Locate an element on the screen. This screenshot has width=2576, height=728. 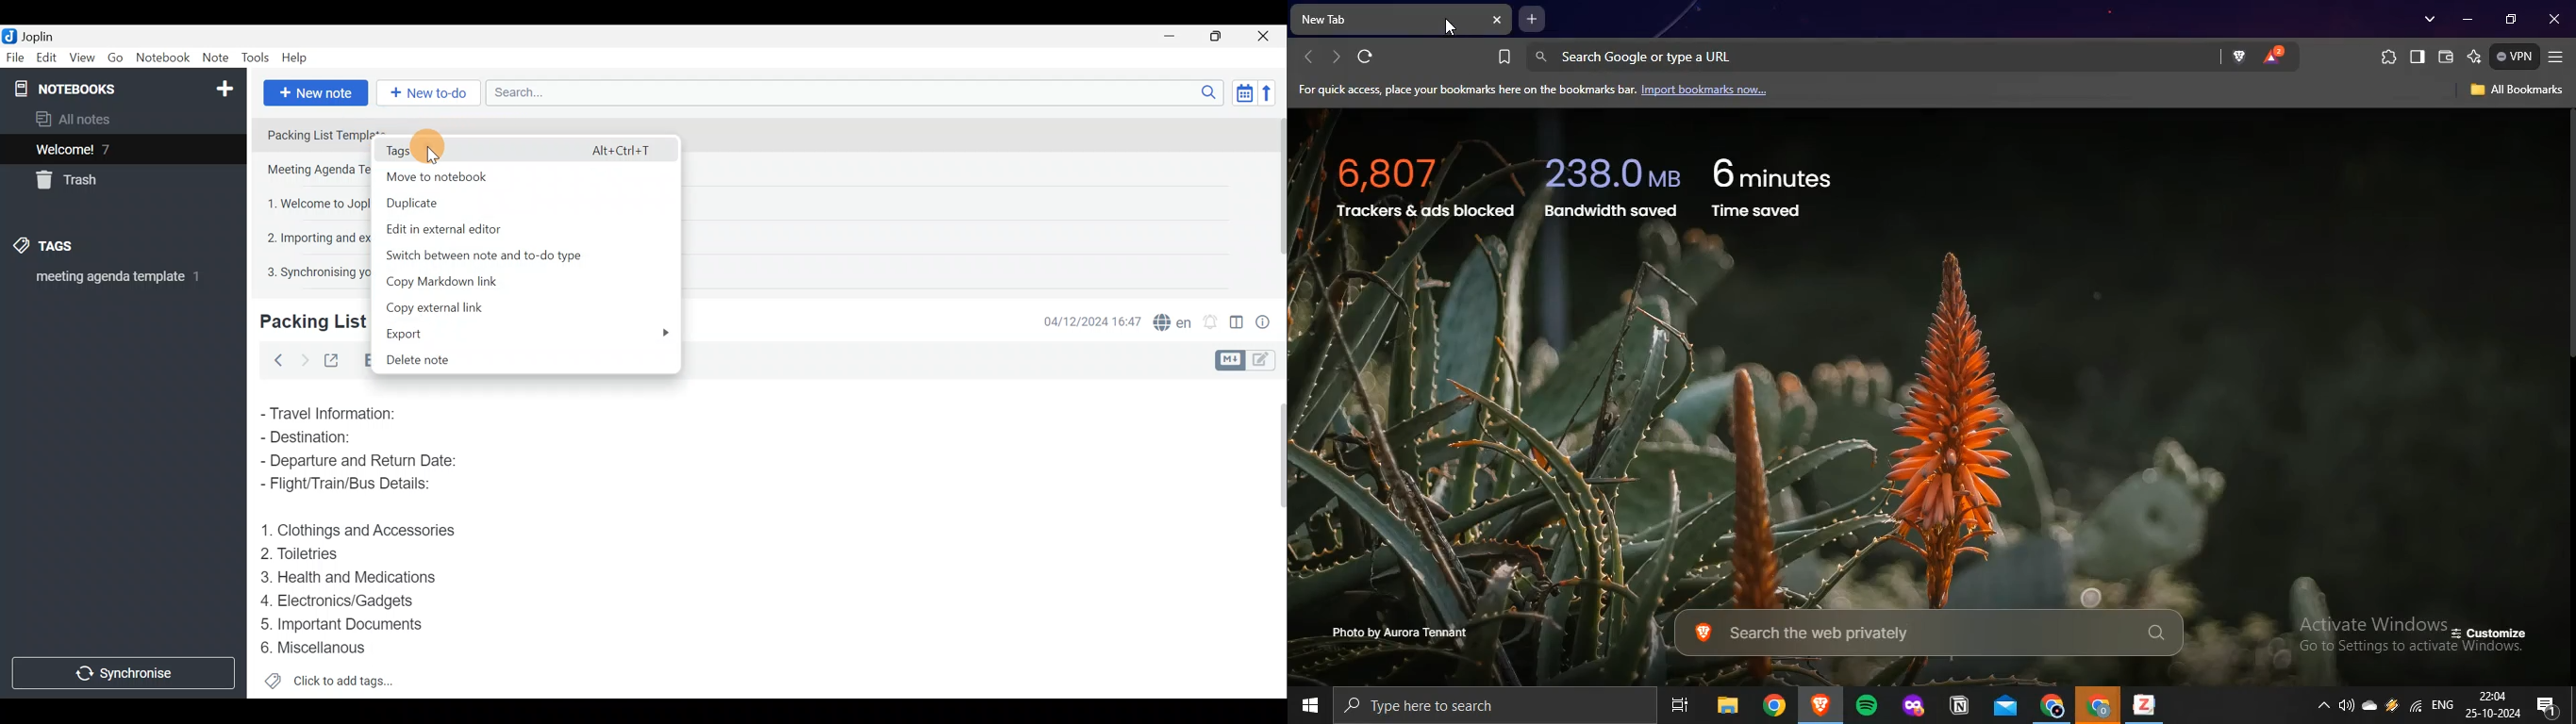
Go is located at coordinates (116, 58).